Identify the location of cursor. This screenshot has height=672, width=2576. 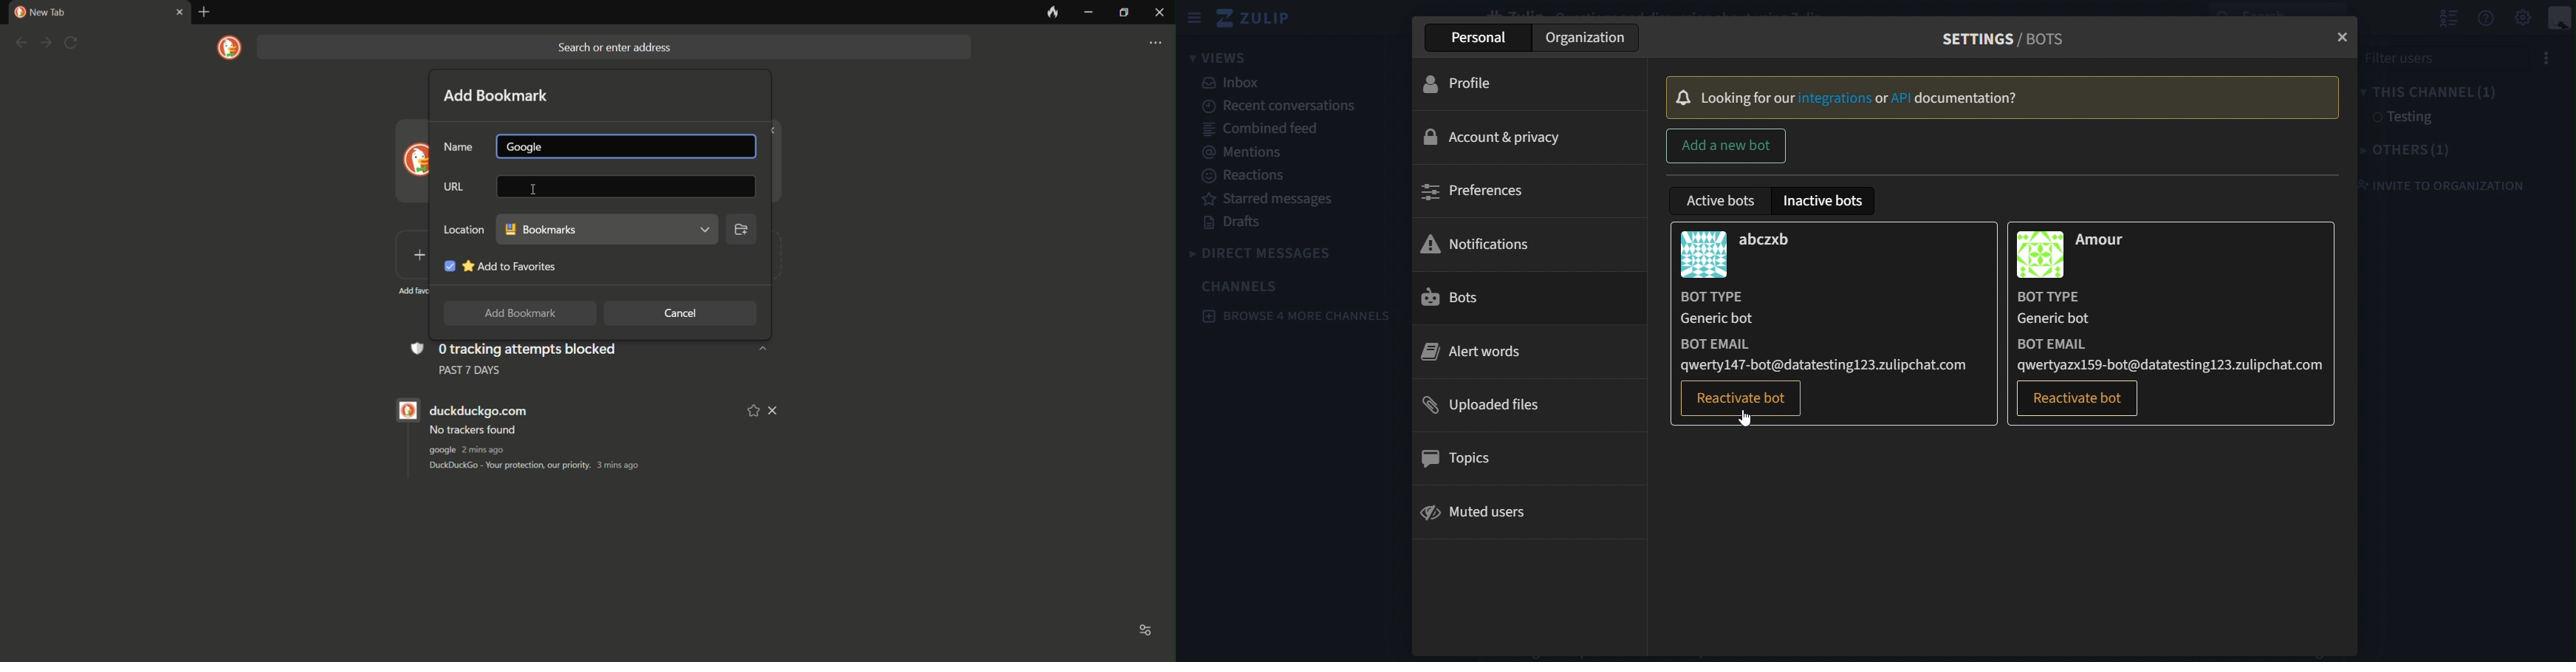
(535, 190).